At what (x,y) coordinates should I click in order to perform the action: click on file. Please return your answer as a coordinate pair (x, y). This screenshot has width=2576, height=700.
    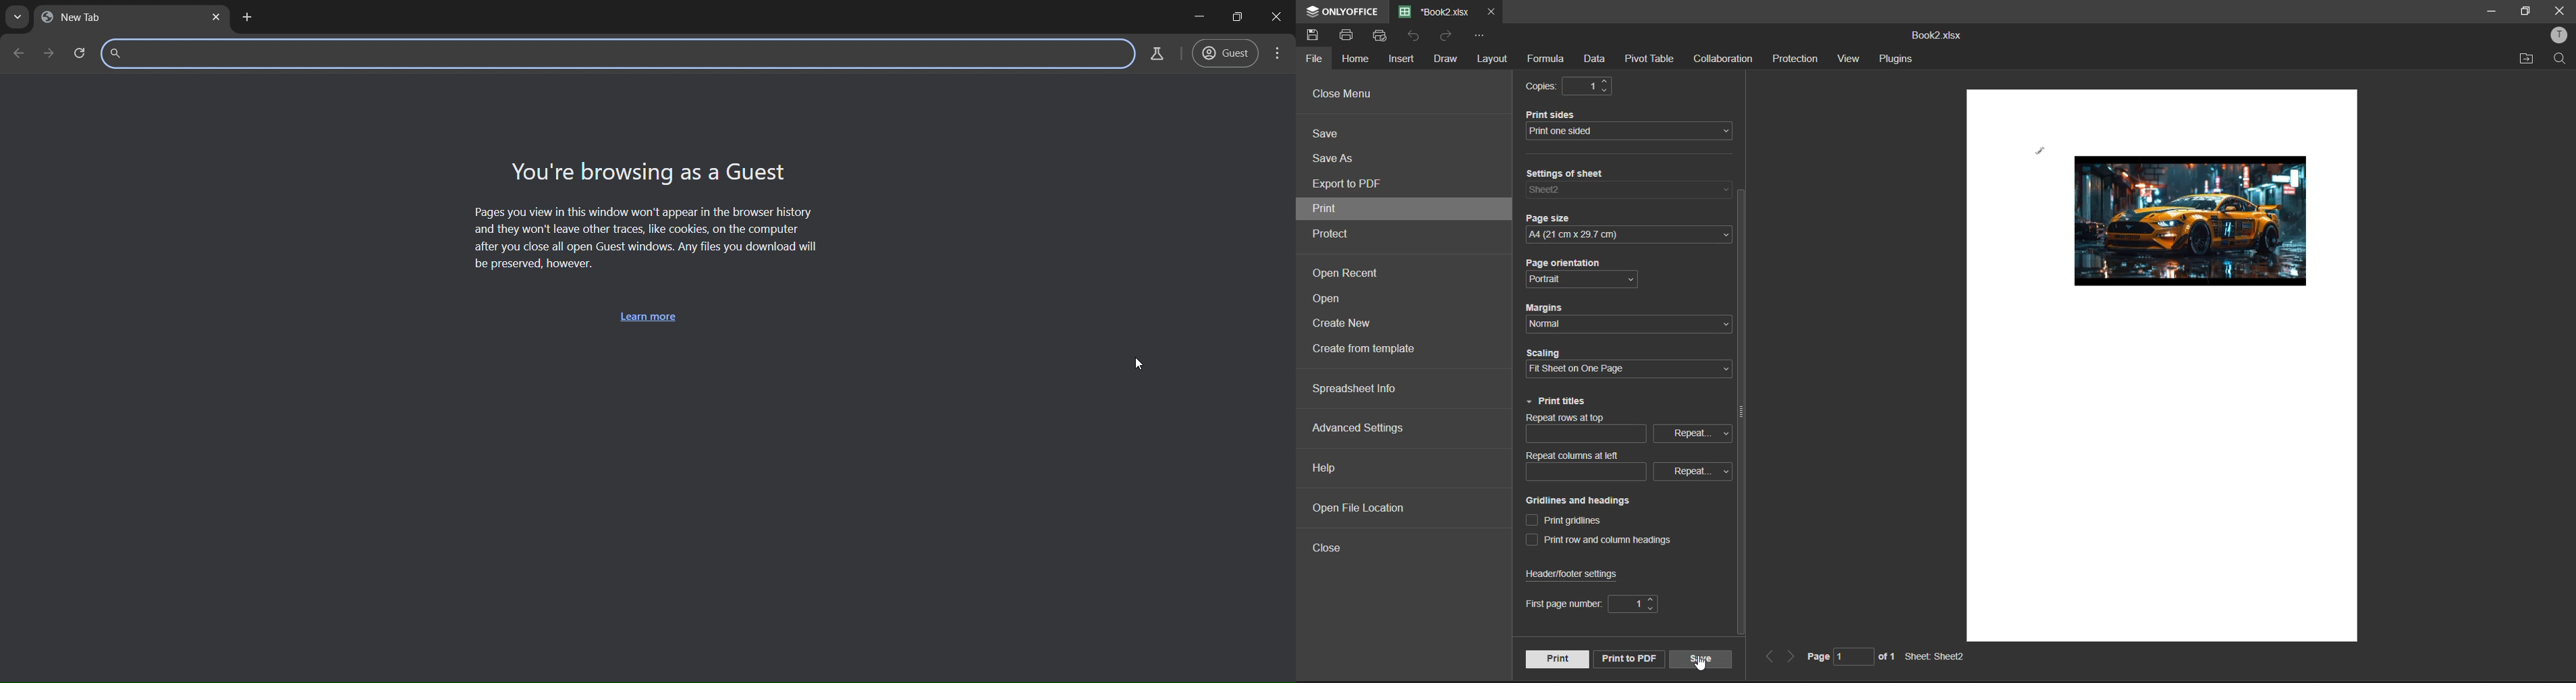
    Looking at the image, I should click on (1316, 59).